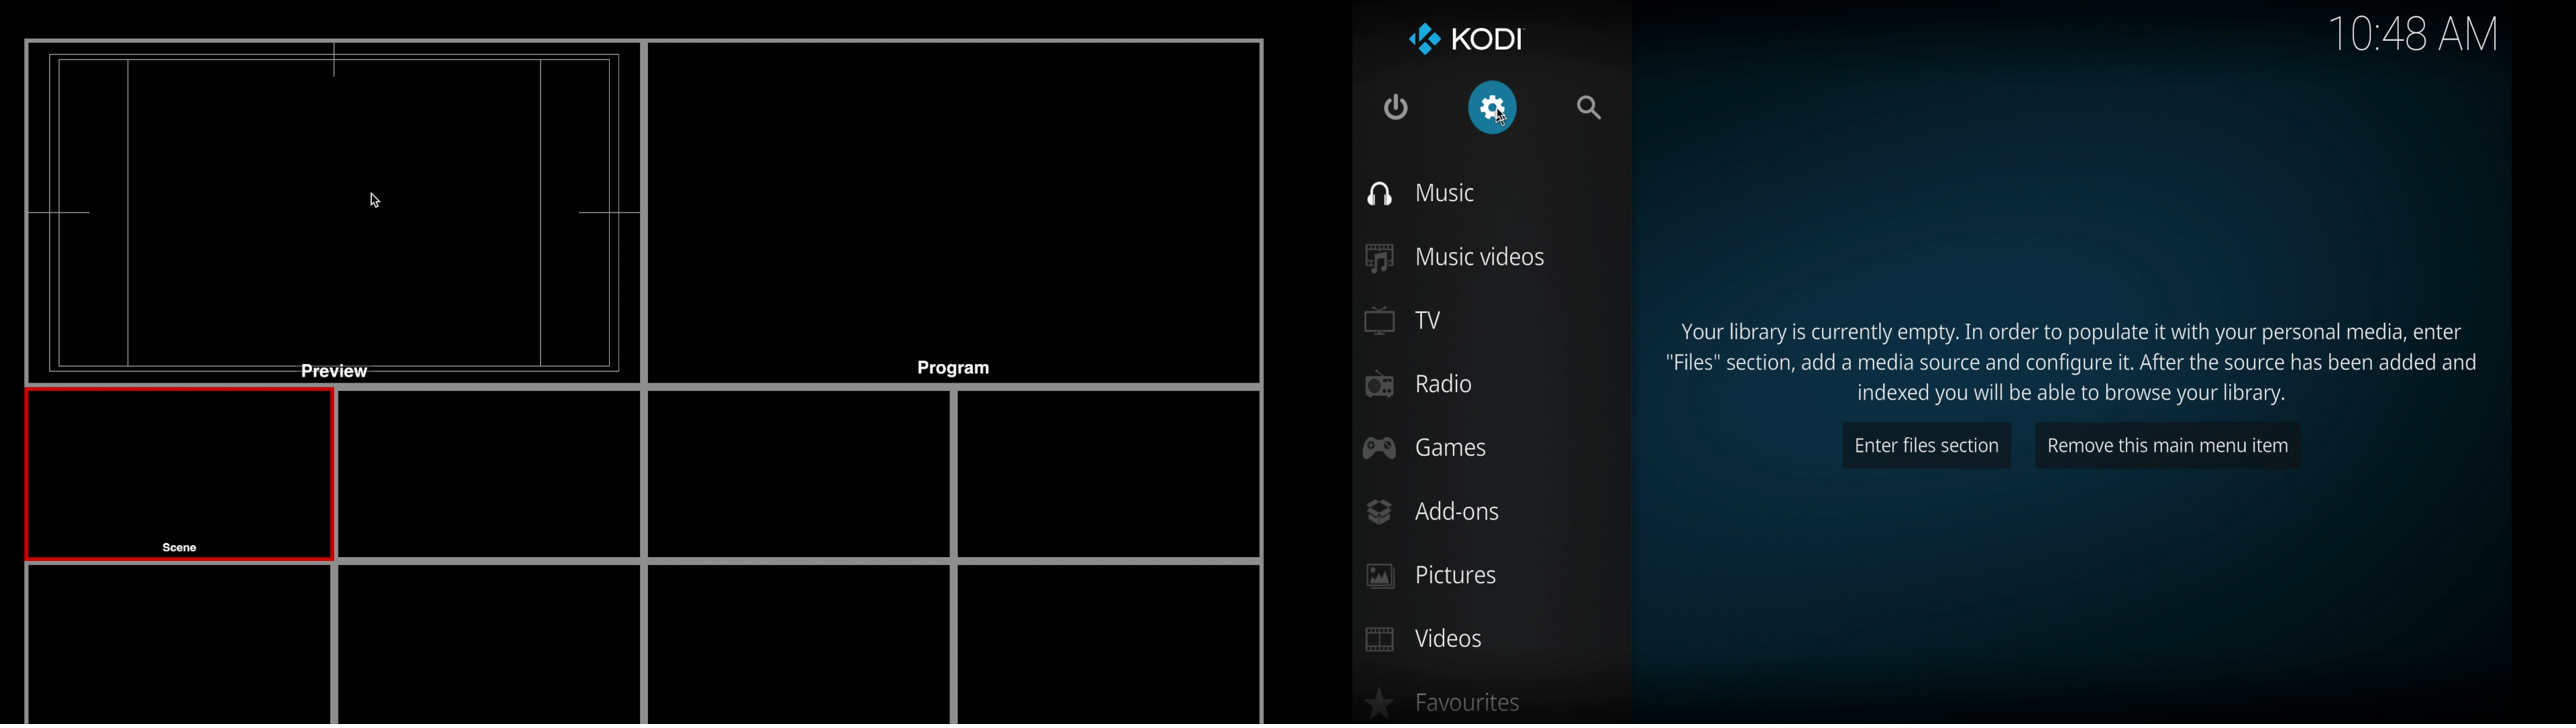 Image resolution: width=2576 pixels, height=728 pixels. I want to click on music, so click(1421, 194).